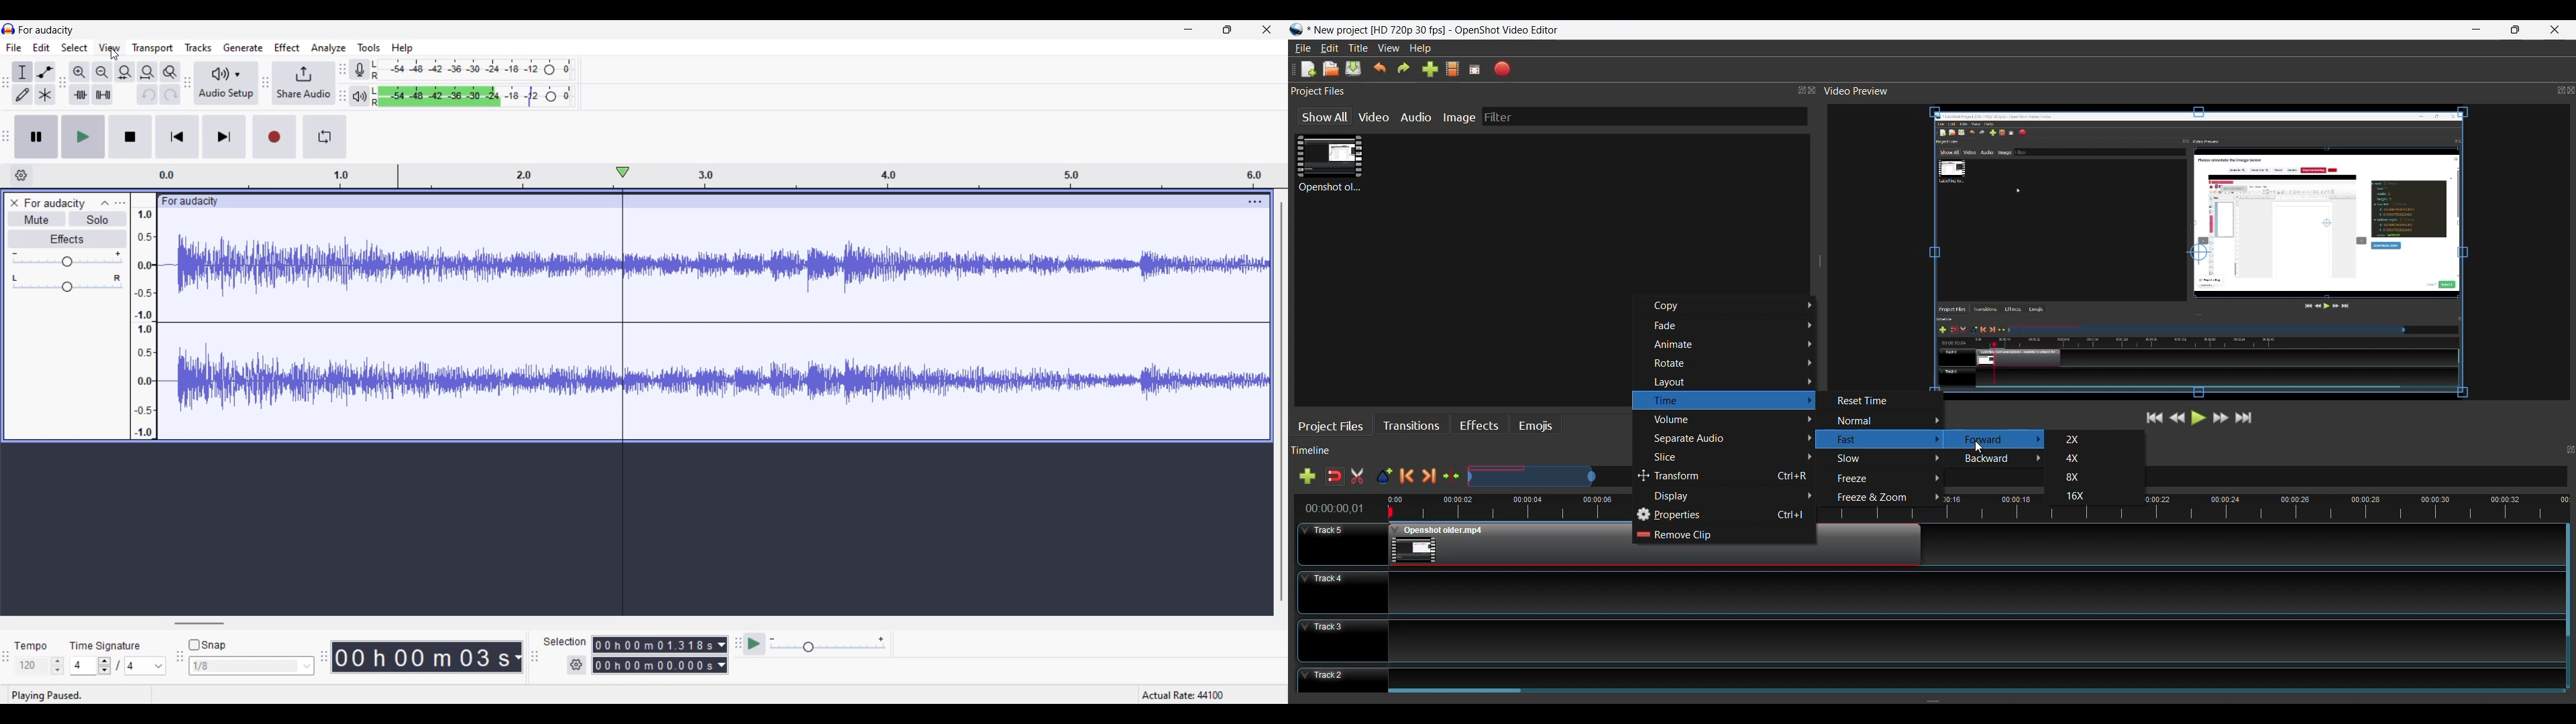  I want to click on Close track, so click(14, 203).